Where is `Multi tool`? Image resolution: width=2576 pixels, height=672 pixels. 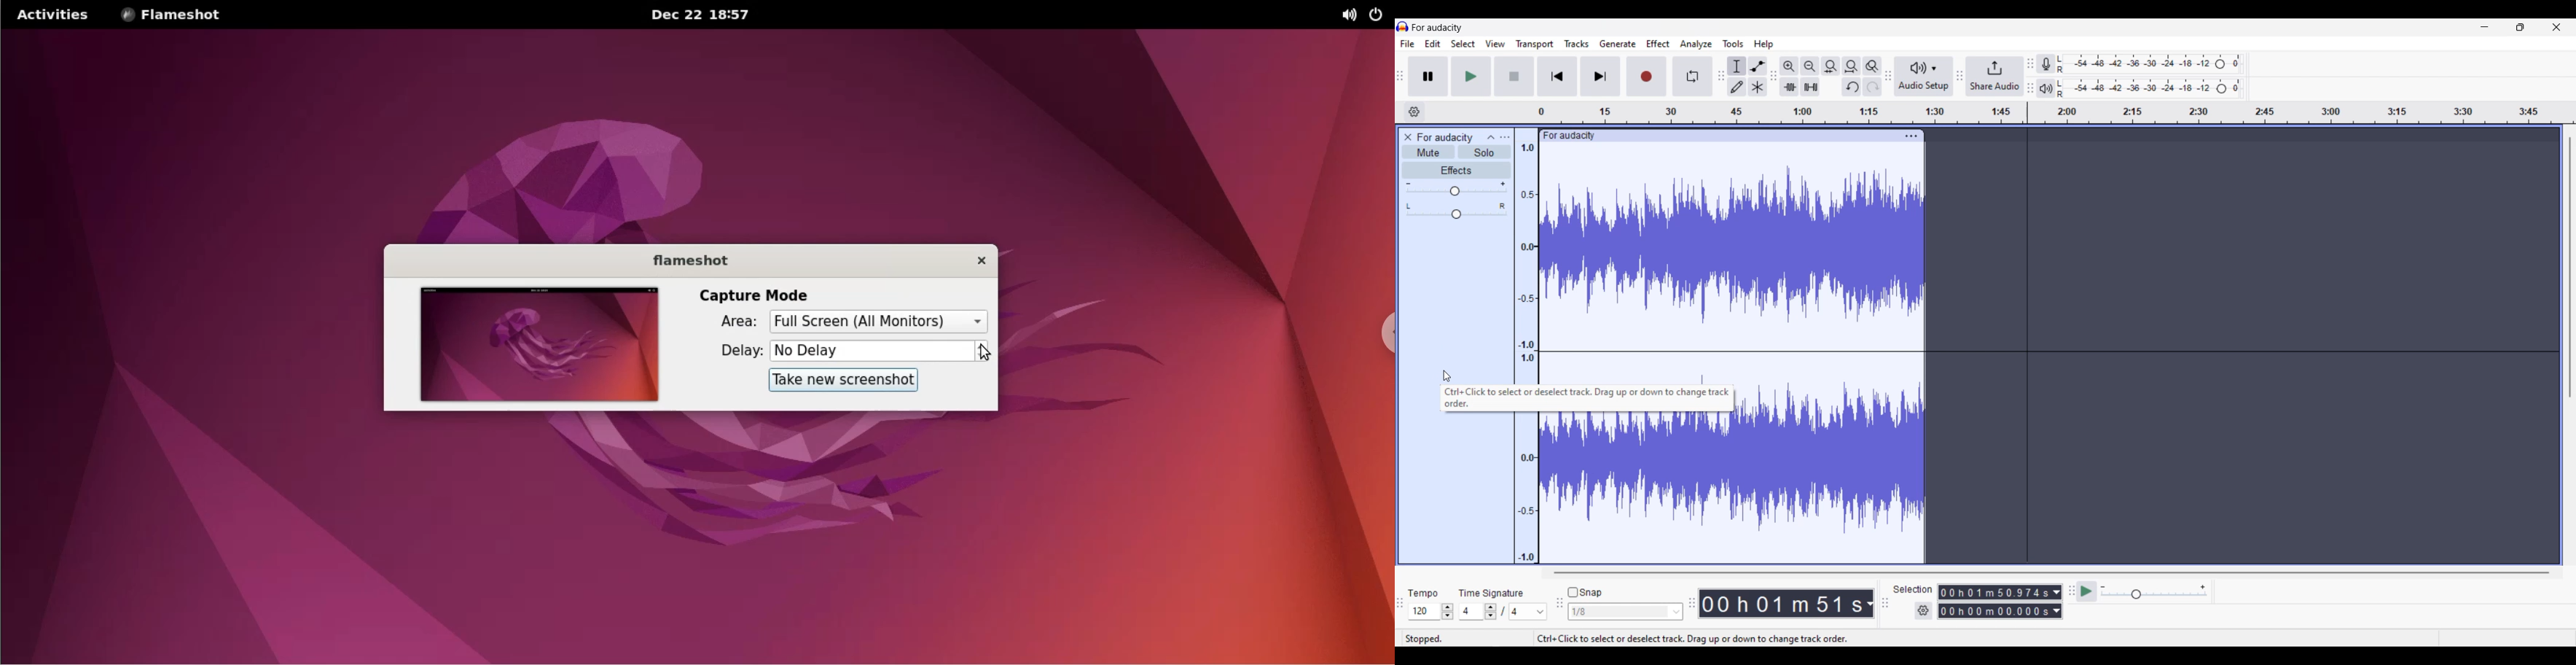
Multi tool is located at coordinates (1758, 87).